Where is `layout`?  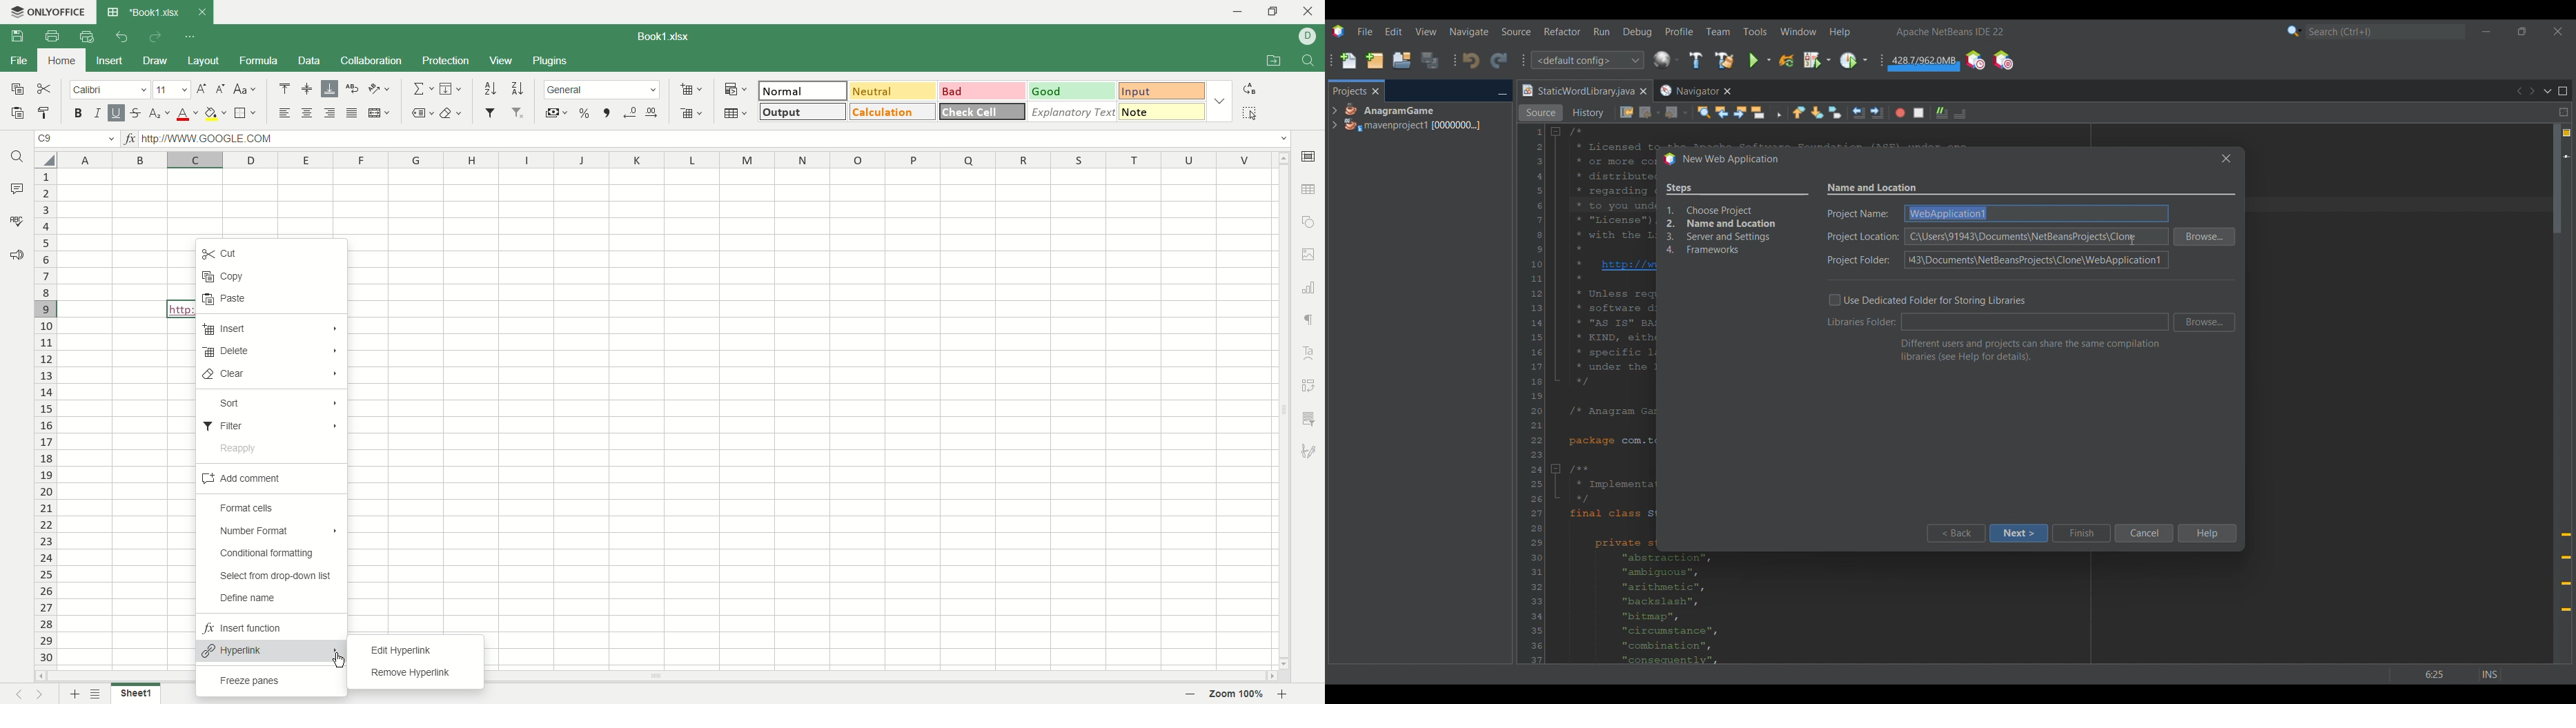
layout is located at coordinates (201, 61).